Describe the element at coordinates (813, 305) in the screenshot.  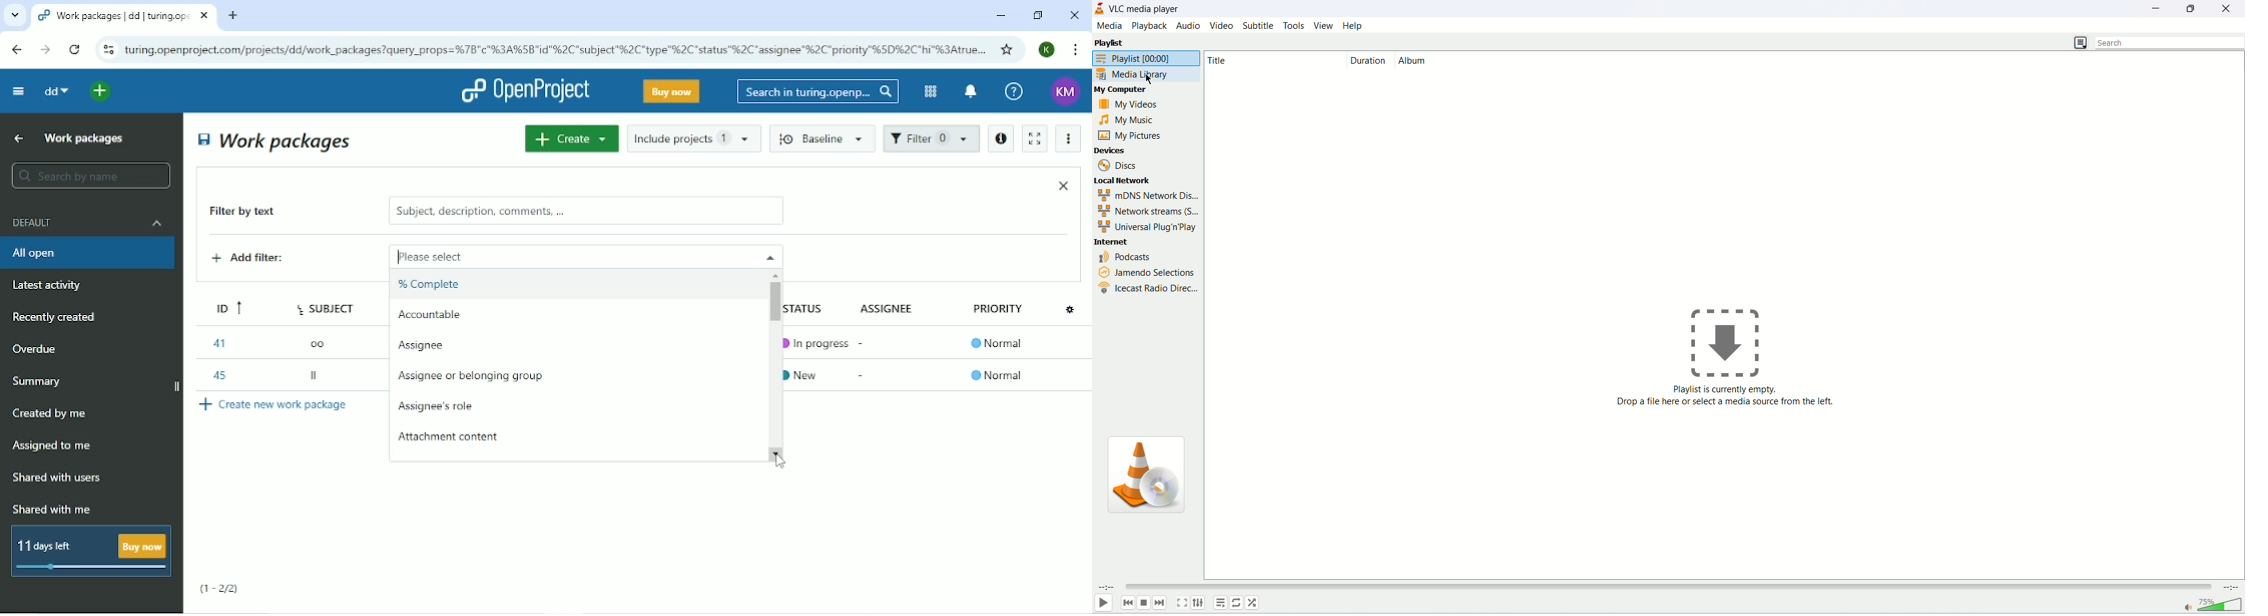
I see `Status` at that location.